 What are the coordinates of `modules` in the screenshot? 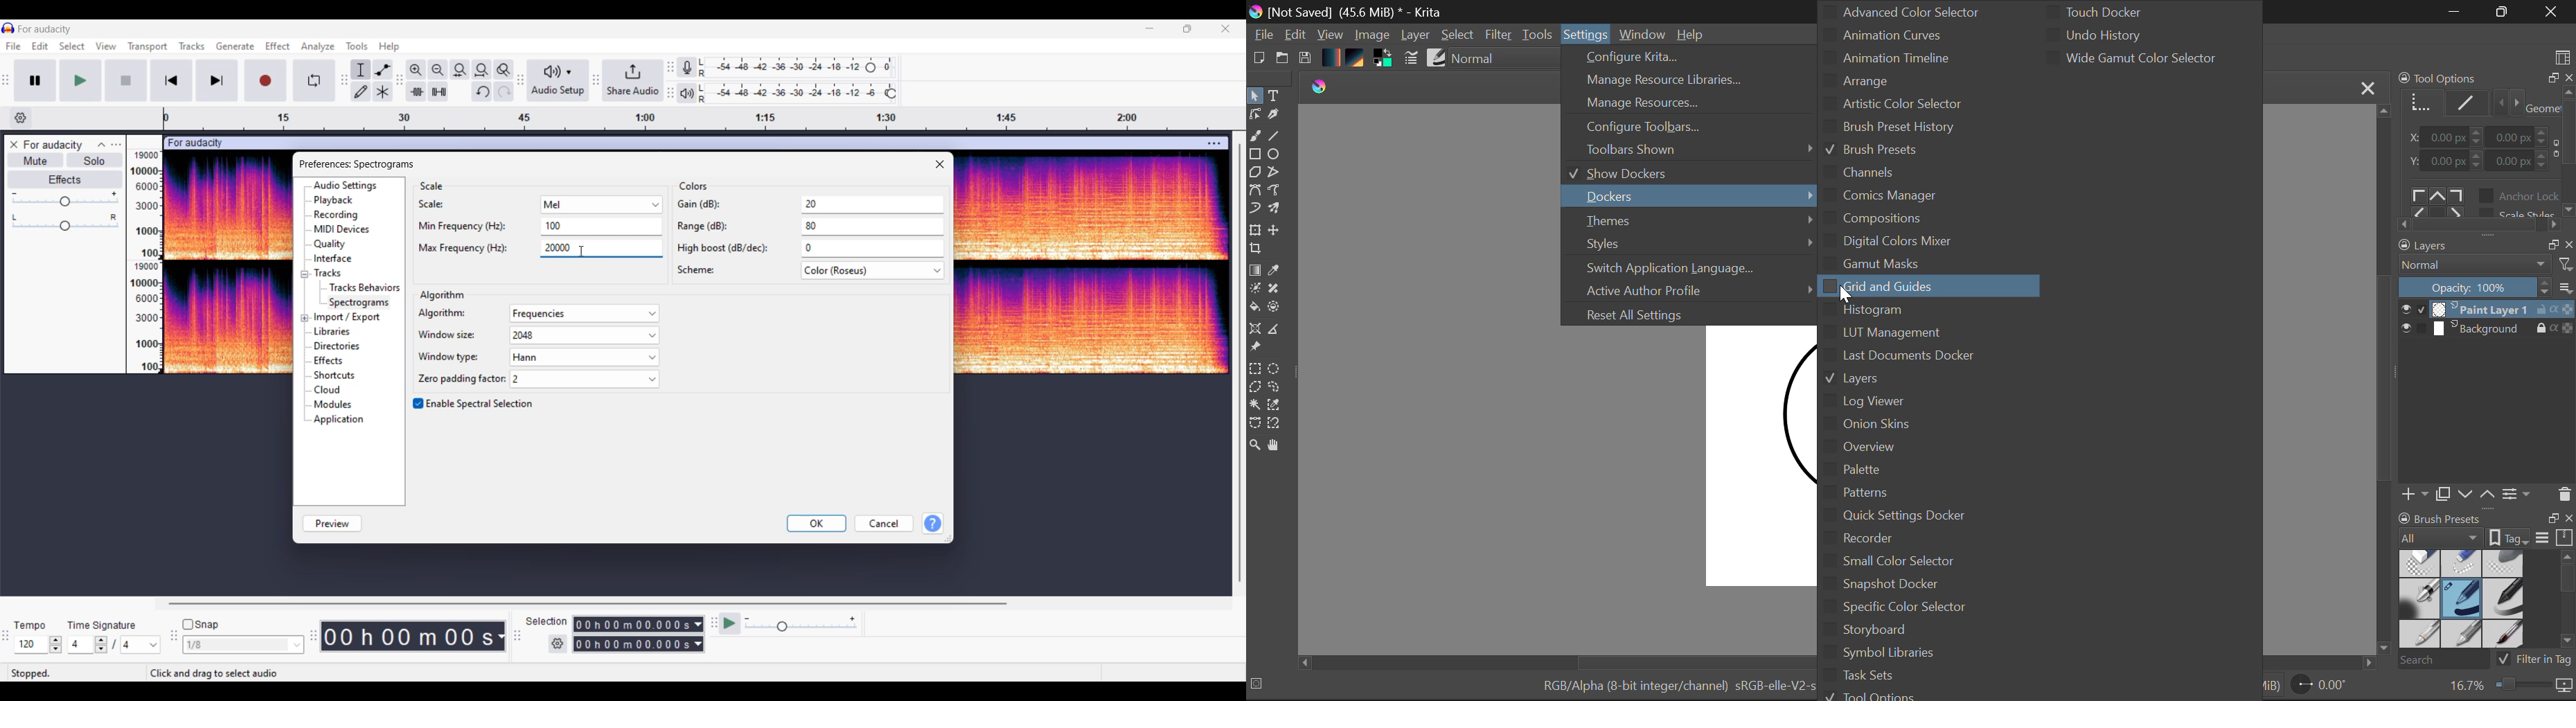 It's located at (336, 404).